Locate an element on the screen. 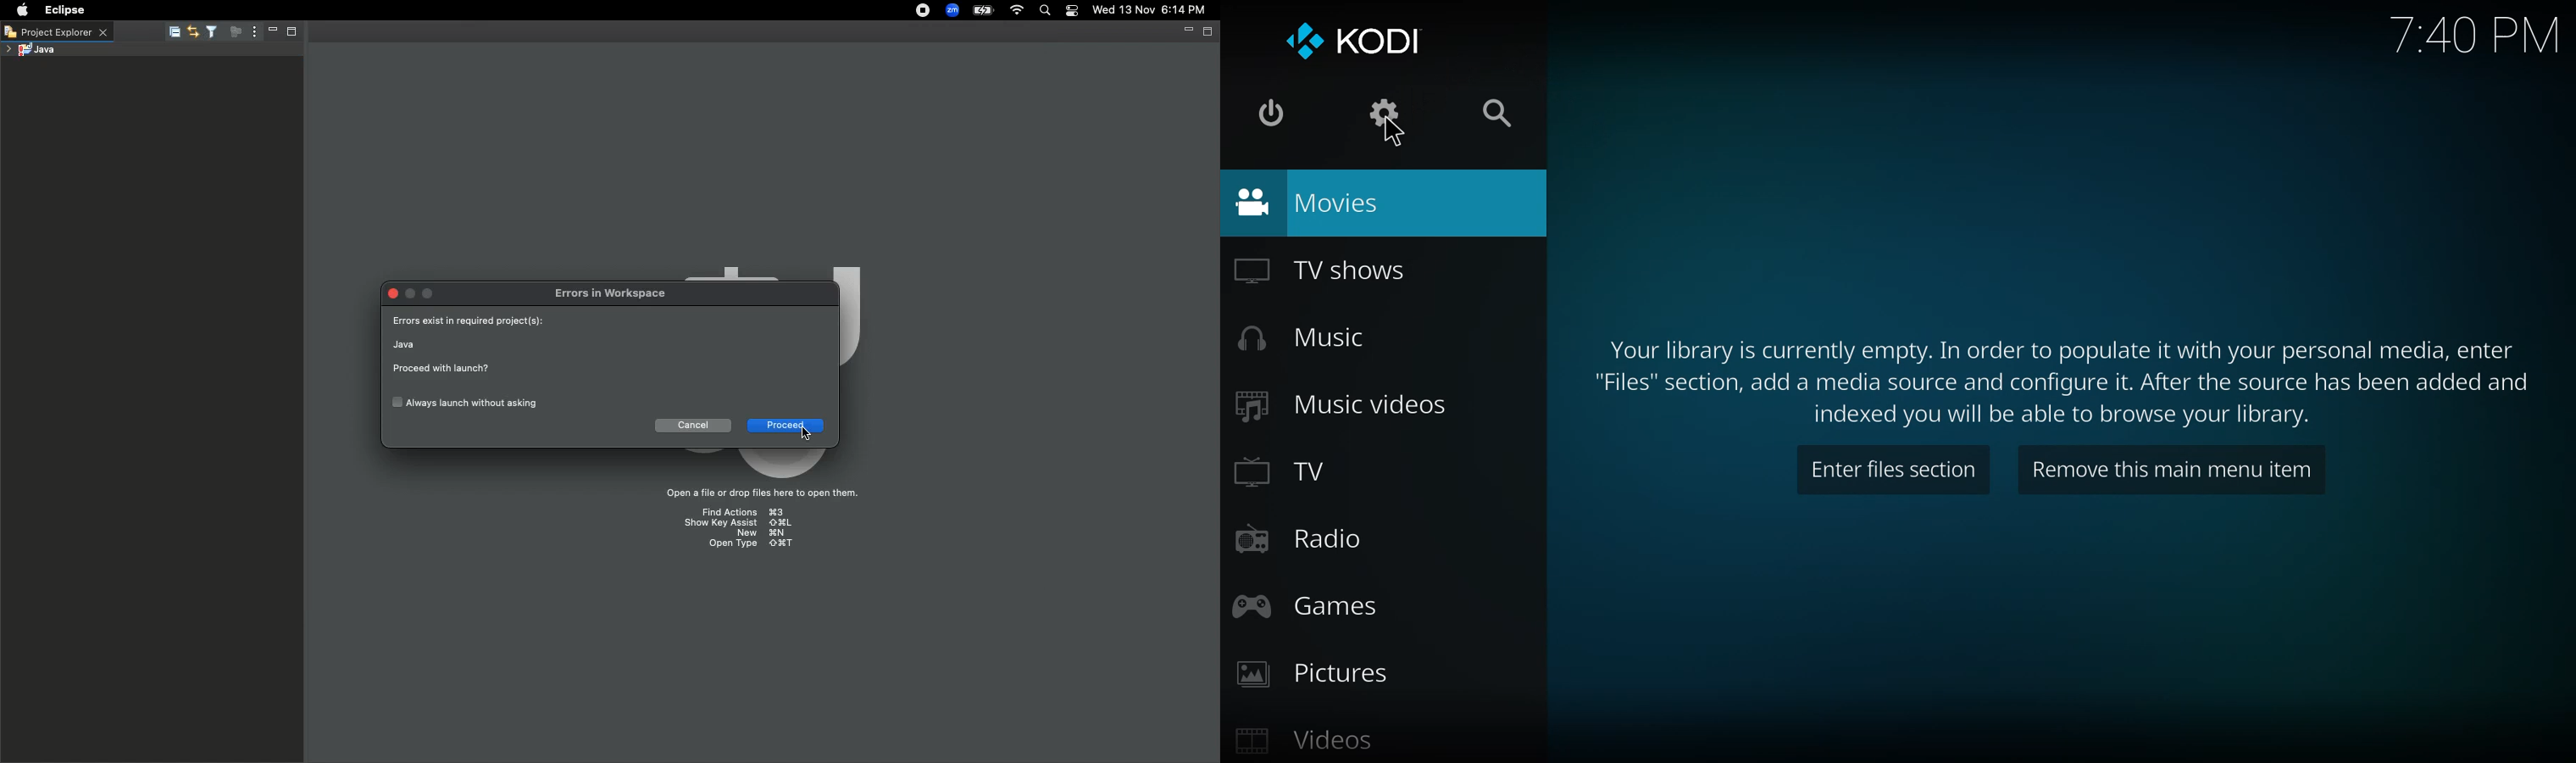  kodi is located at coordinates (1349, 37).